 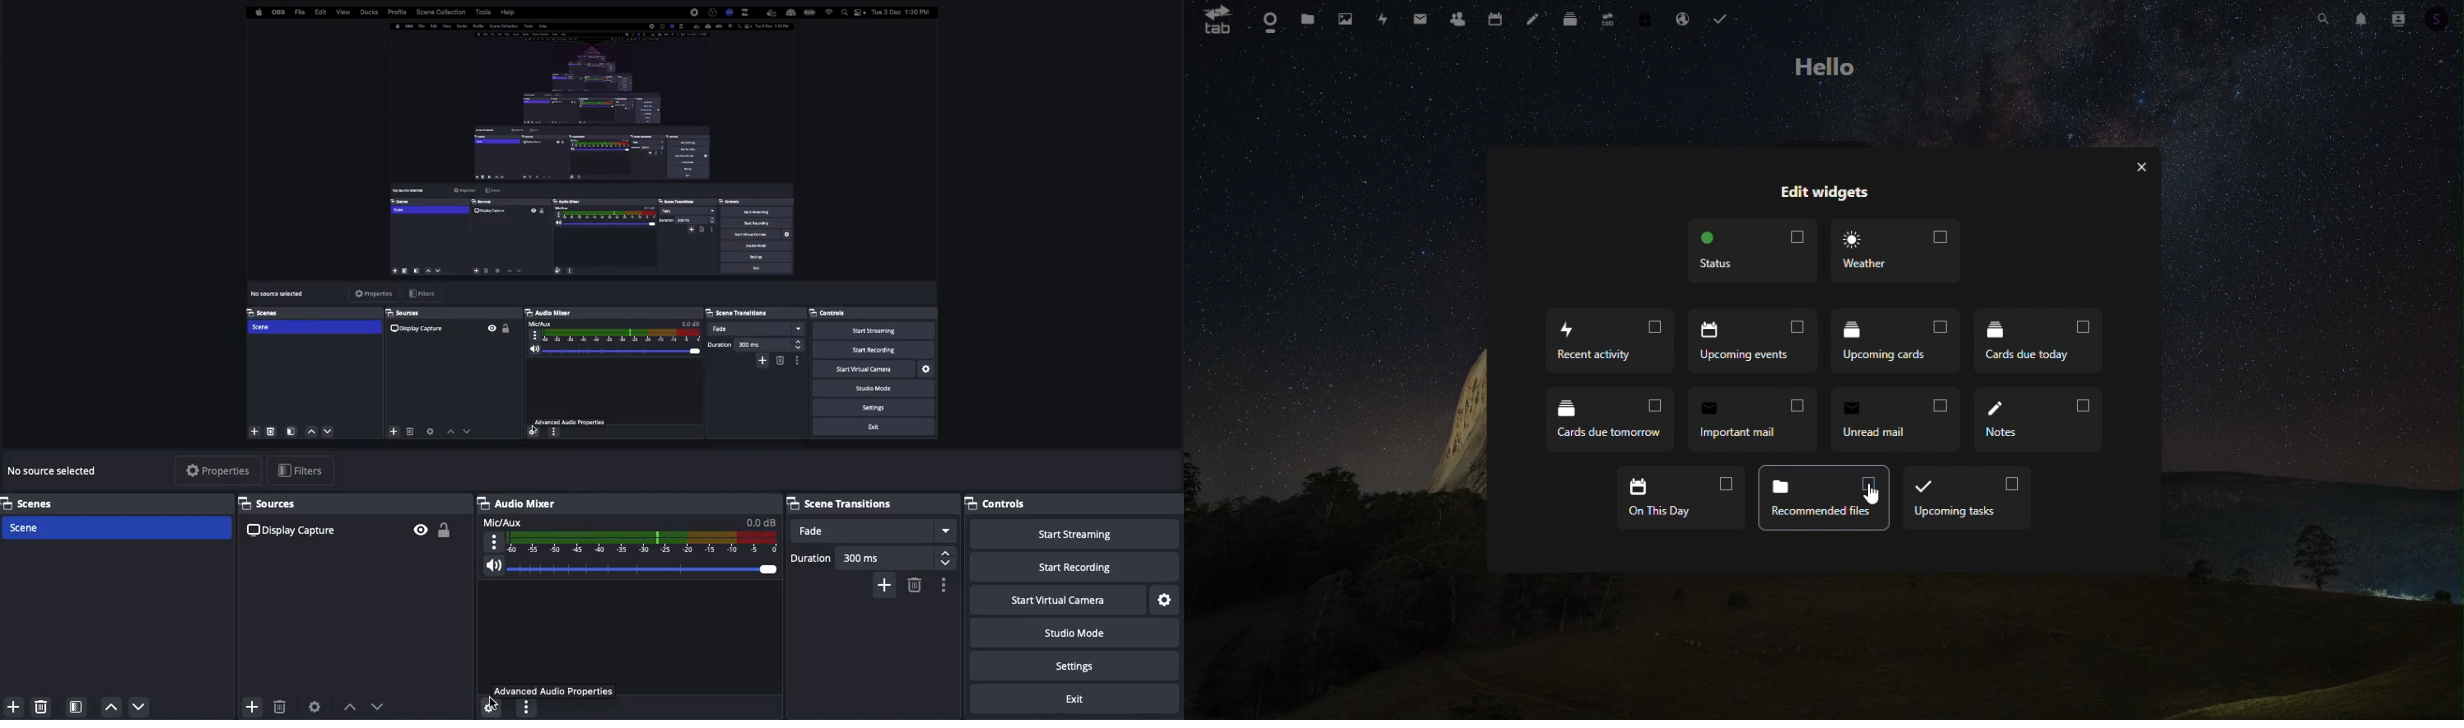 What do you see at coordinates (2399, 20) in the screenshot?
I see `Account icon` at bounding box center [2399, 20].